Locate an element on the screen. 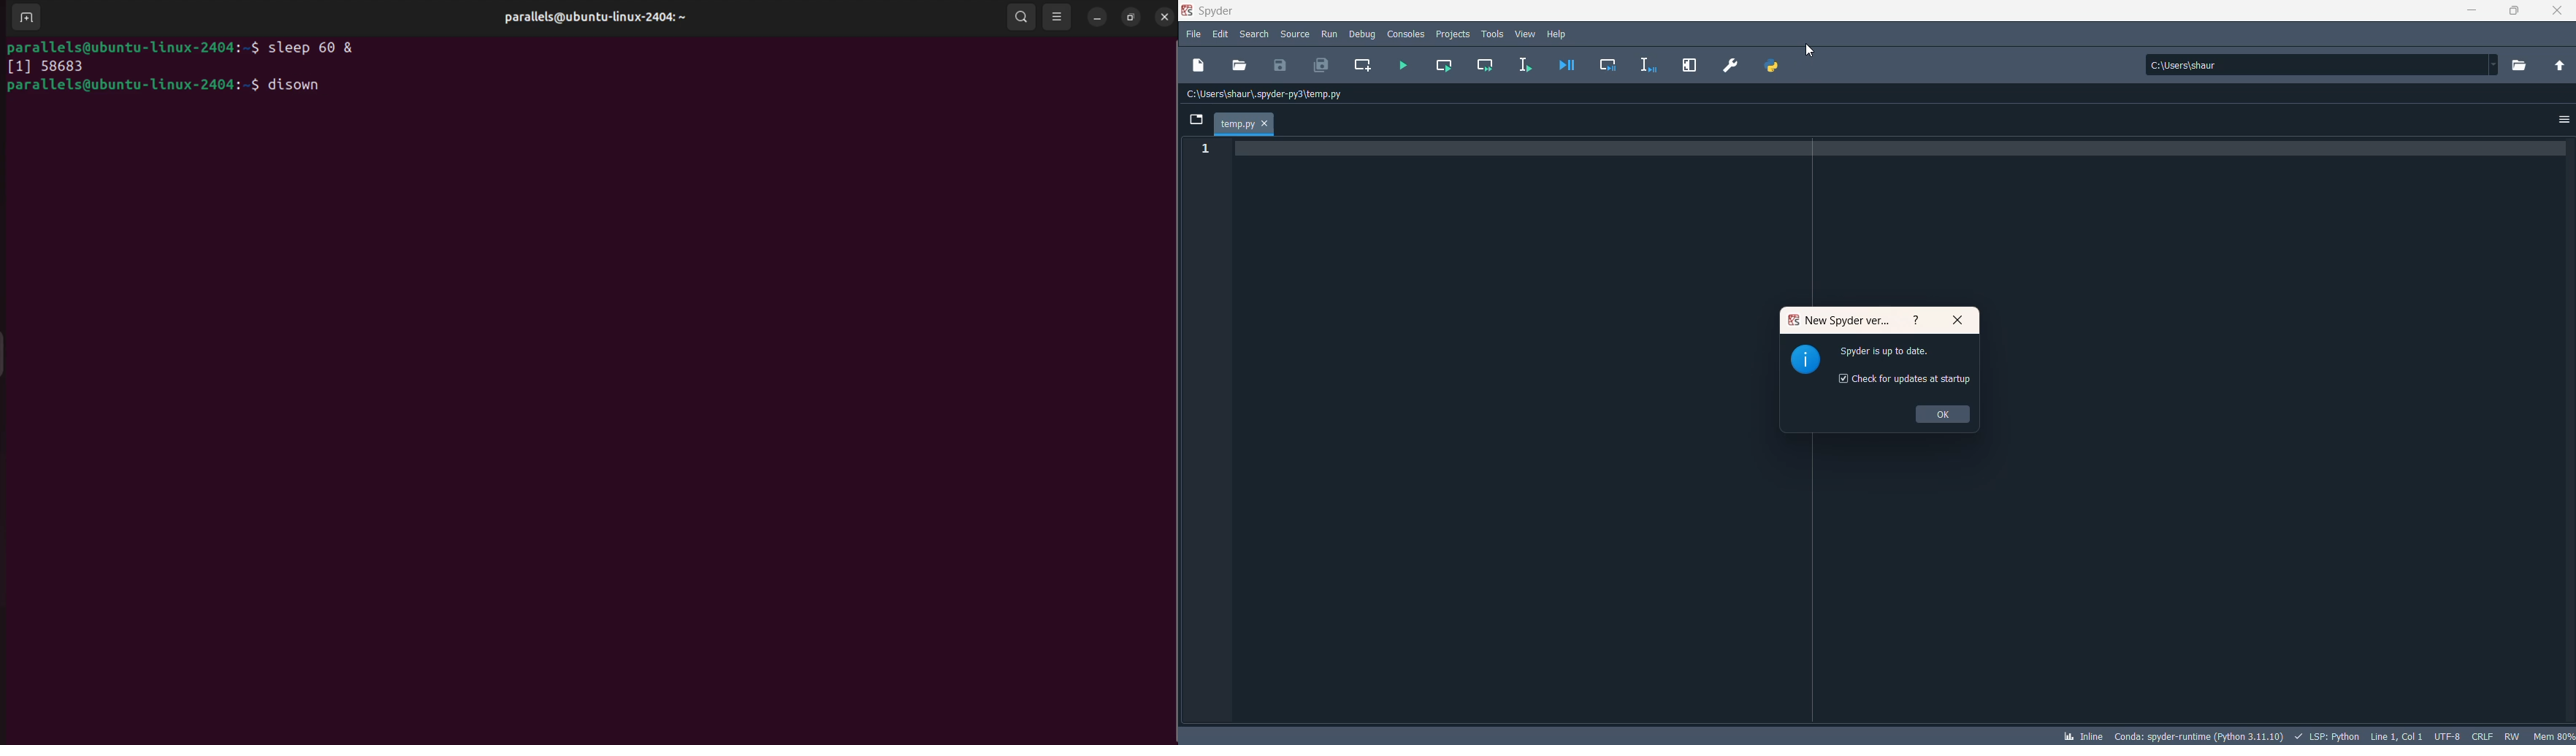  up to date is located at coordinates (1897, 355).